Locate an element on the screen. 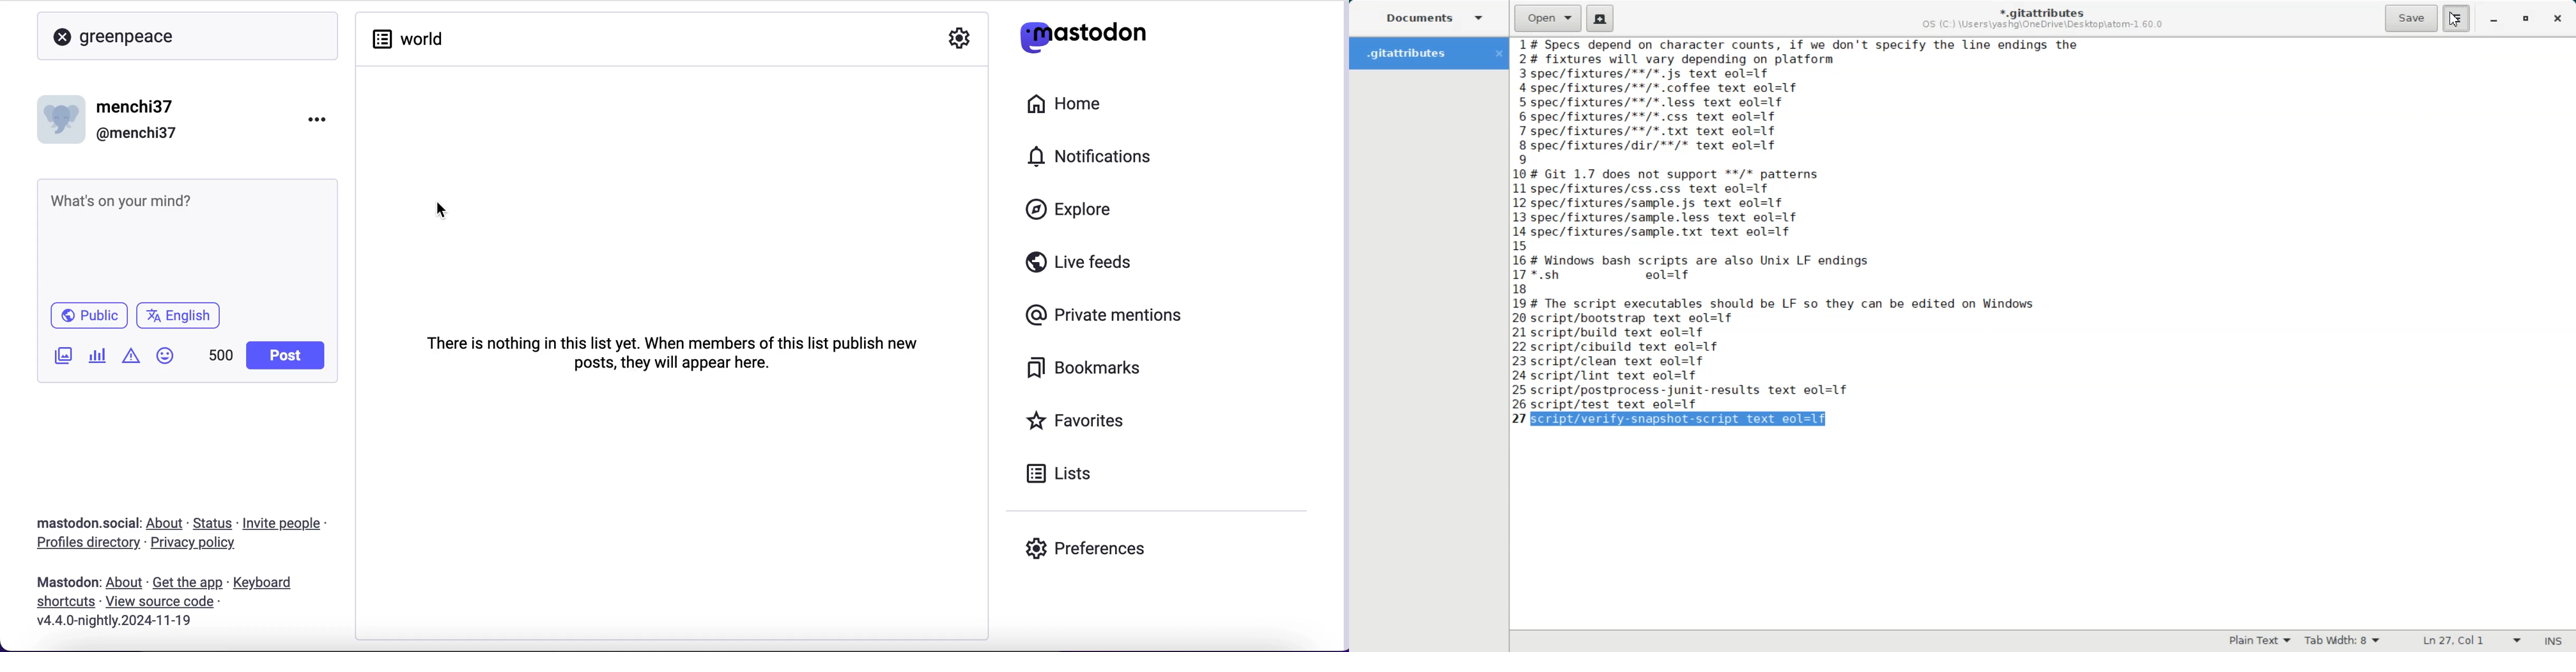 This screenshot has height=672, width=2576. language is located at coordinates (183, 320).